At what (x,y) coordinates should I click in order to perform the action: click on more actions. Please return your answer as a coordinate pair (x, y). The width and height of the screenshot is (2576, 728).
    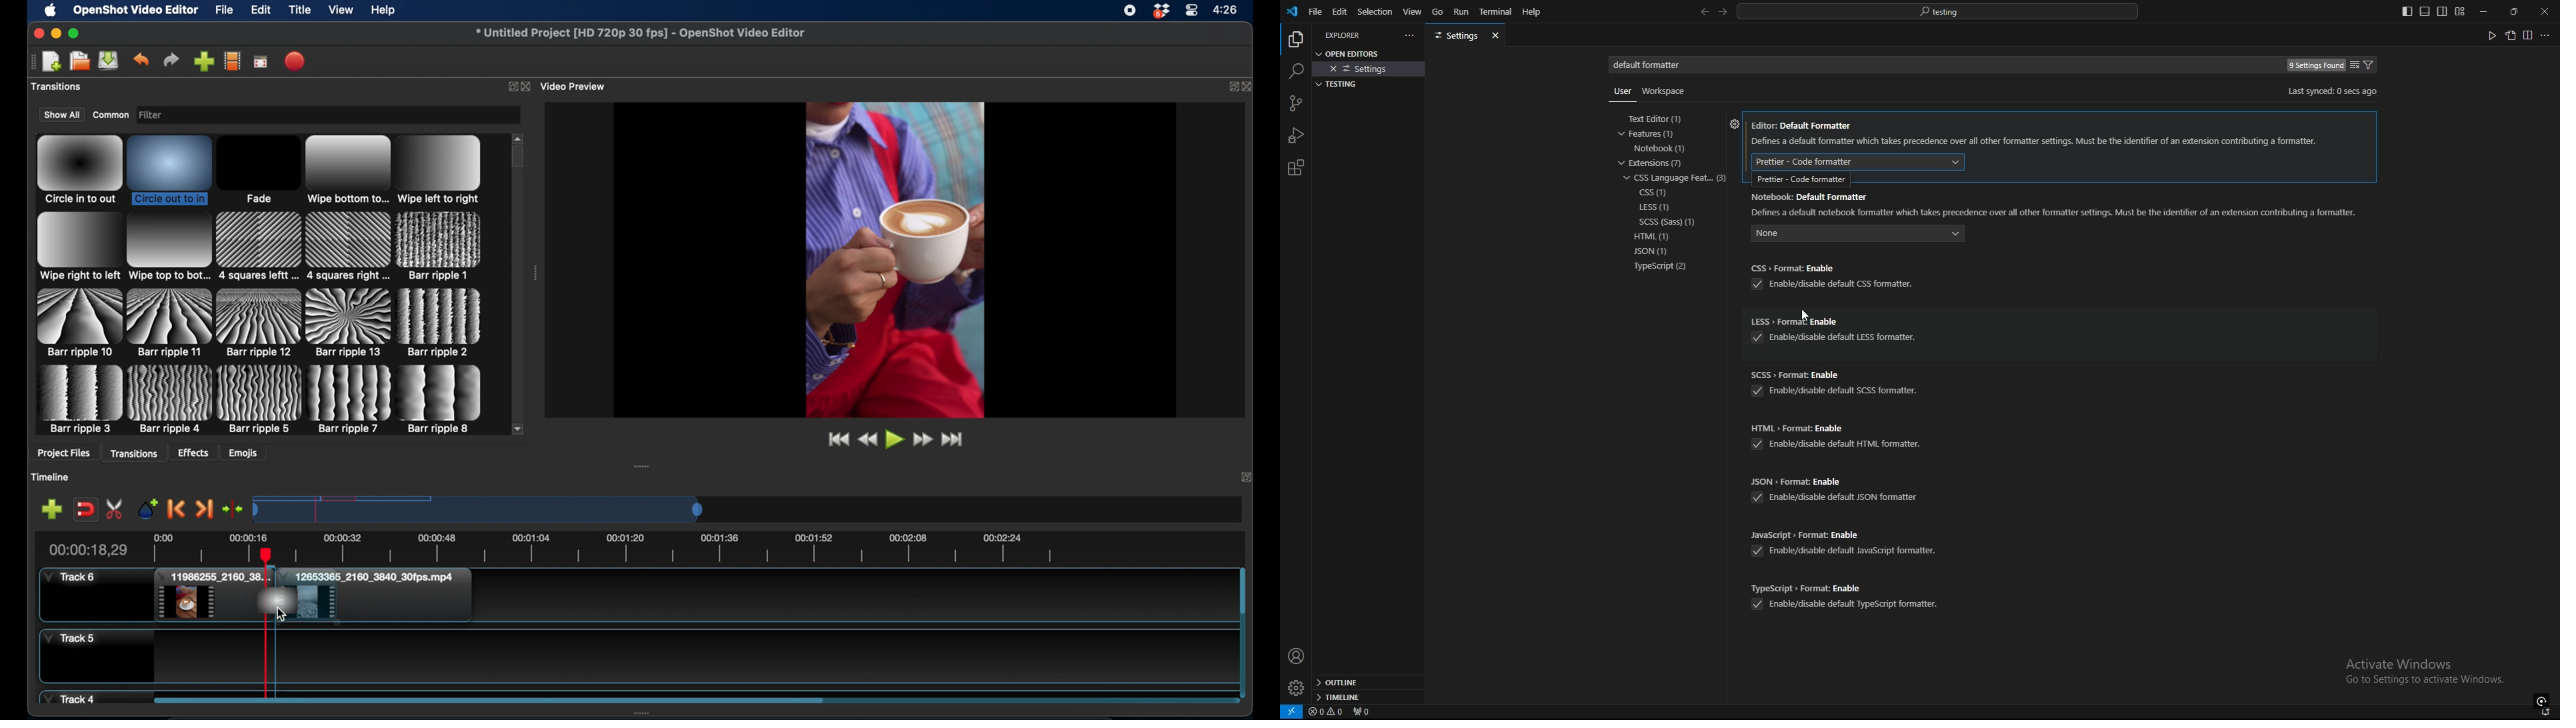
    Looking at the image, I should click on (2546, 35).